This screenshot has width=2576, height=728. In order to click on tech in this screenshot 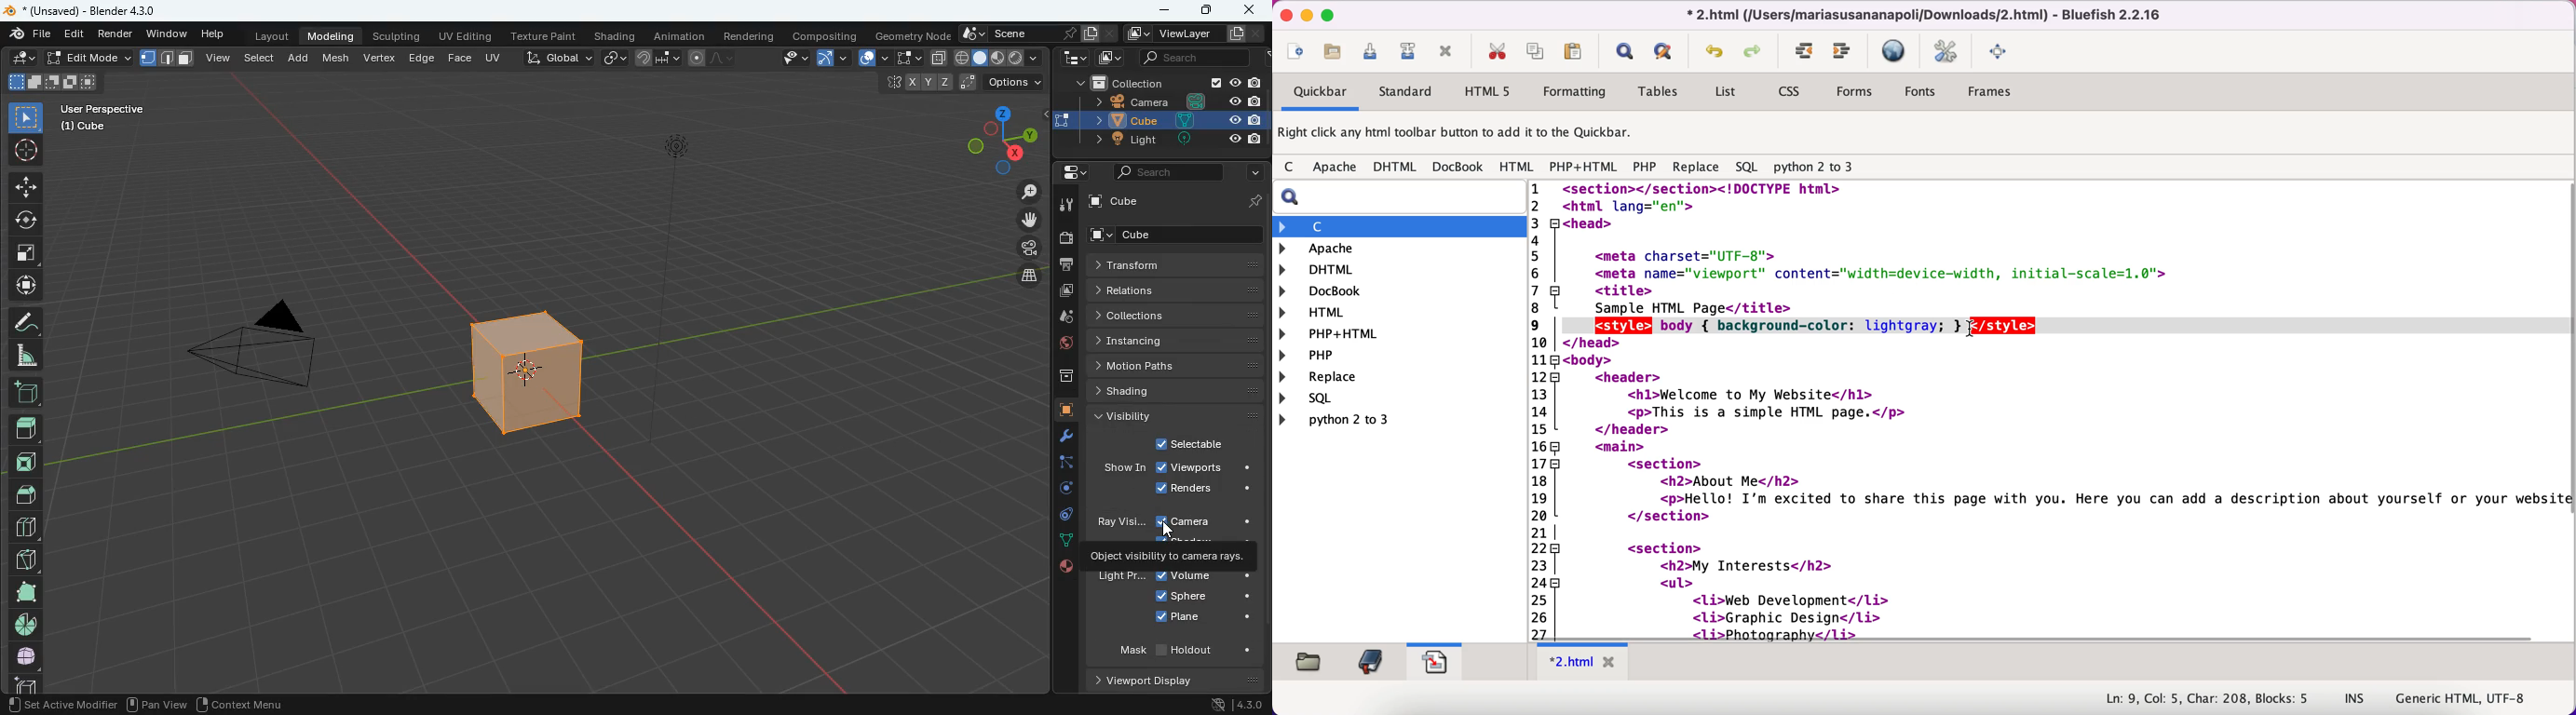, I will do `click(1074, 58)`.